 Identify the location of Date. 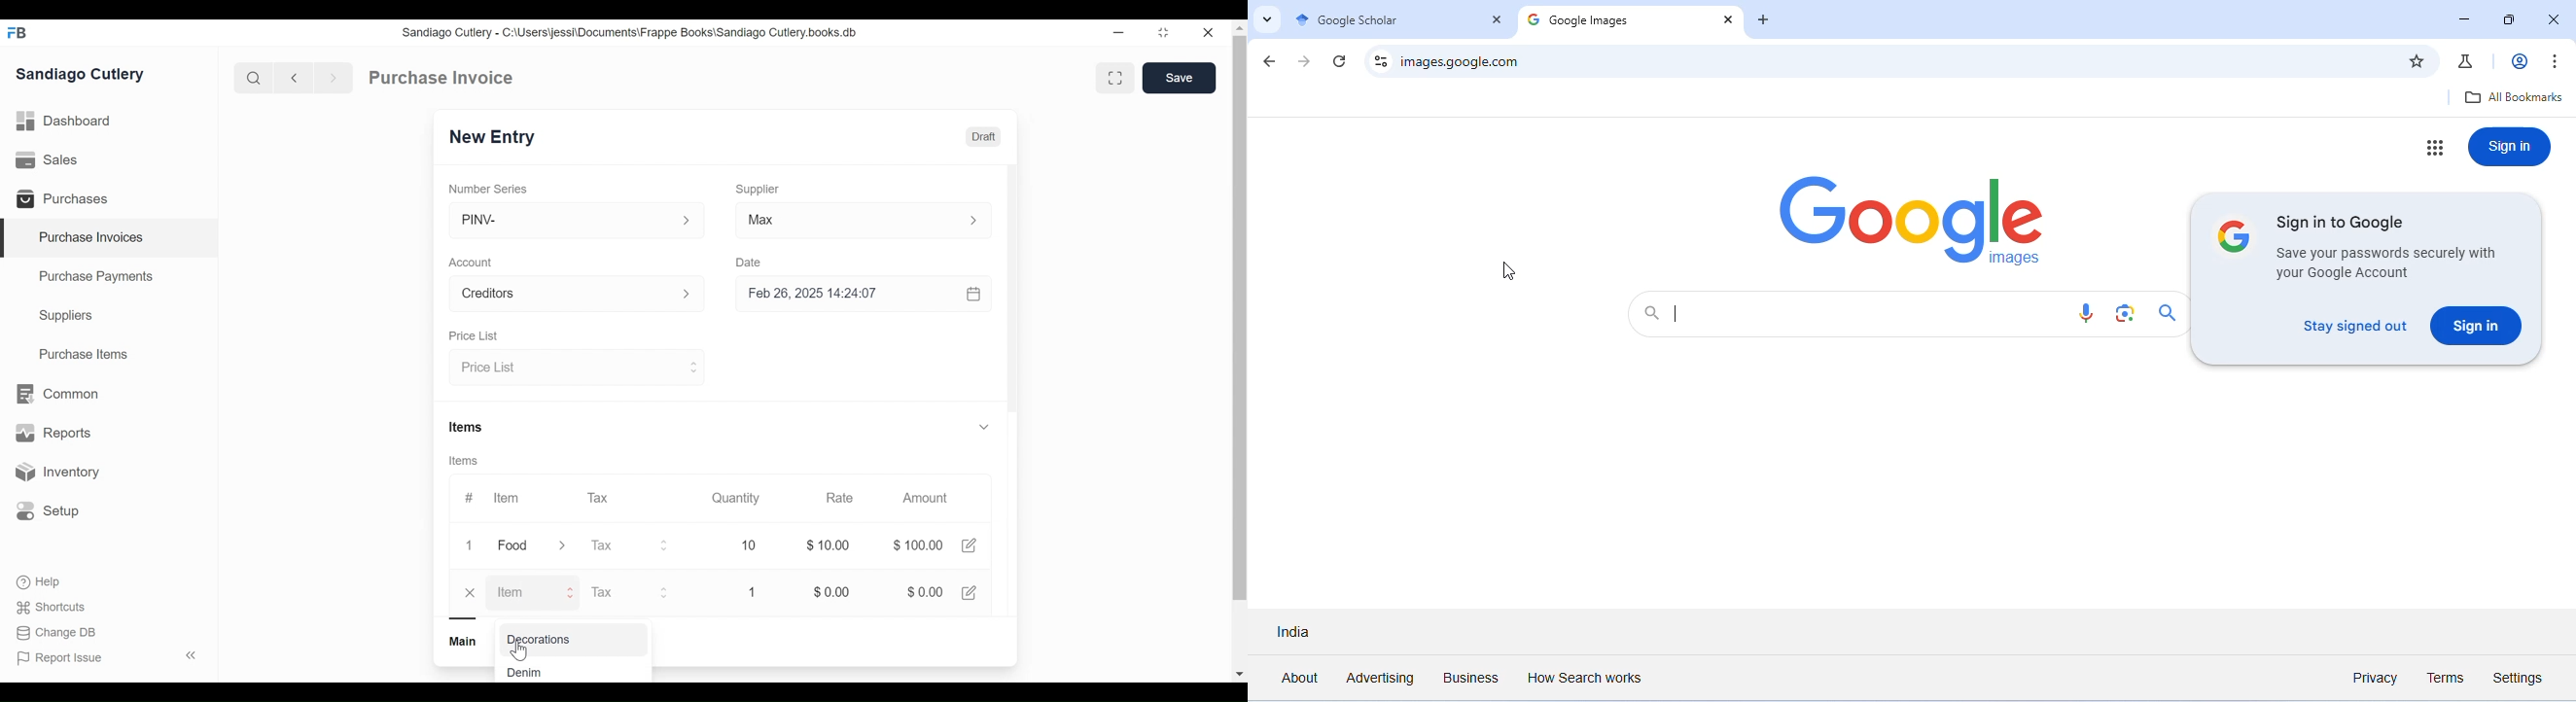
(752, 262).